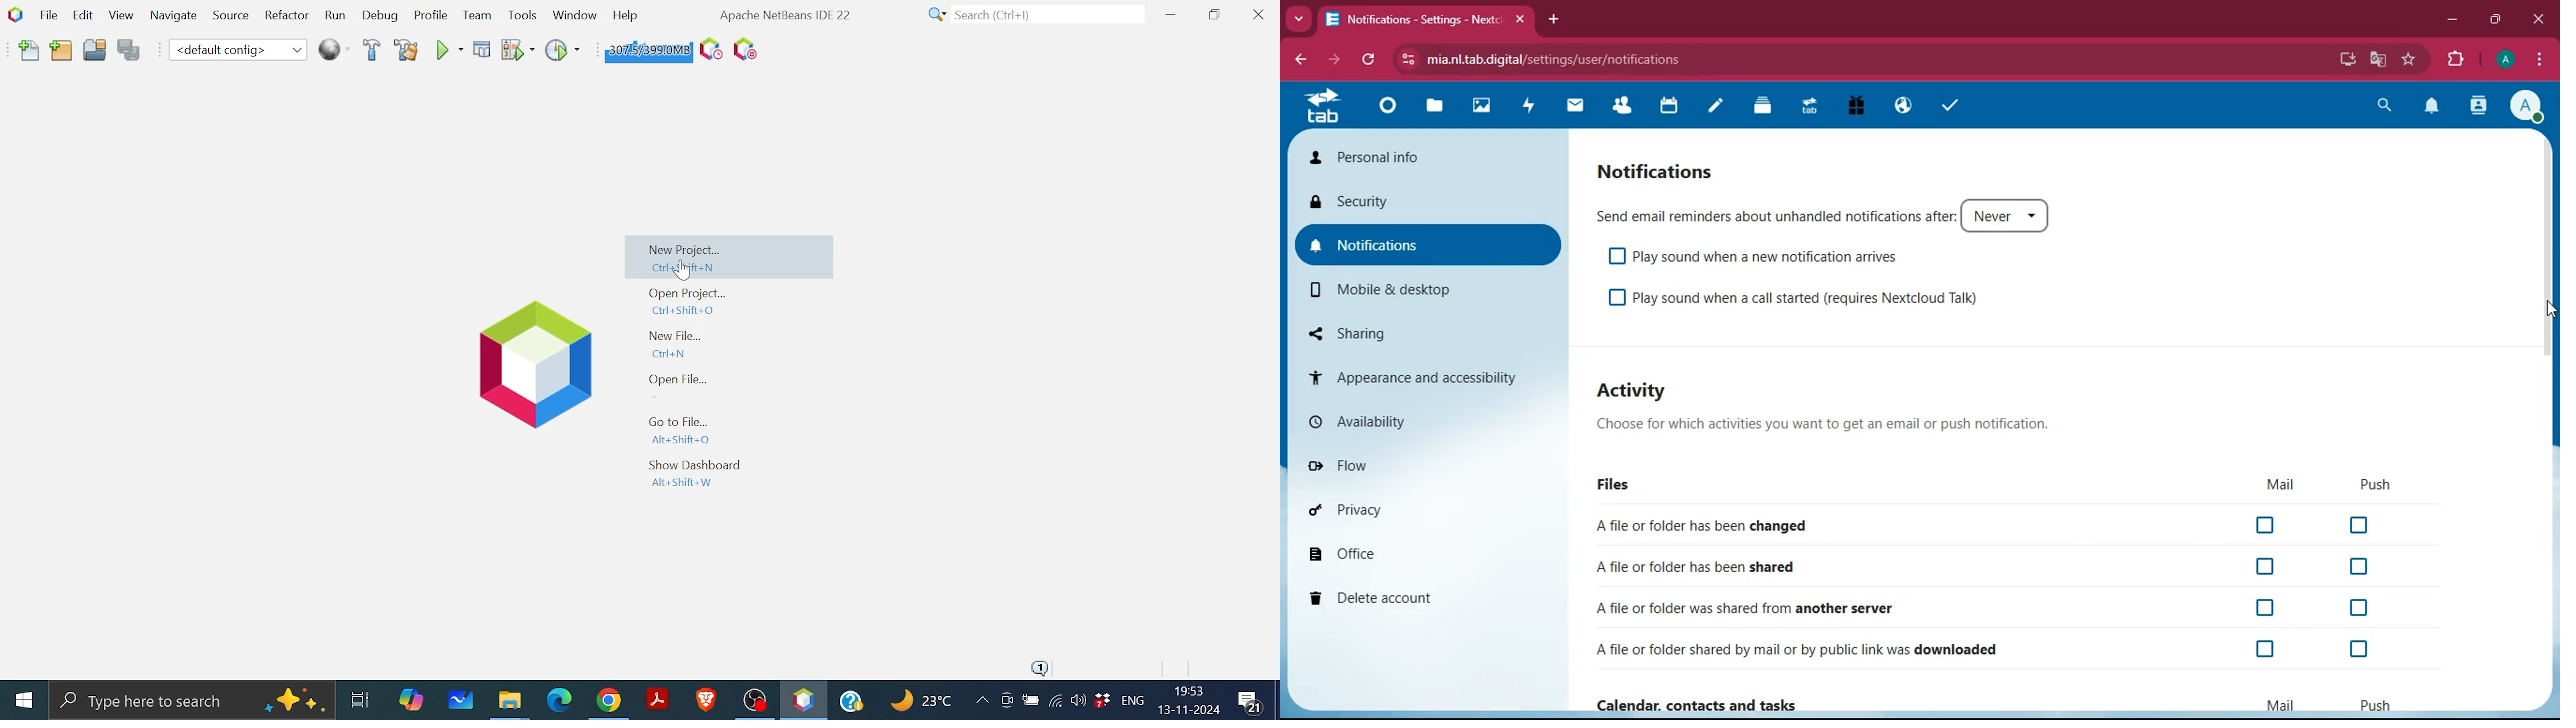 This screenshot has height=728, width=2576. I want to click on play sound when a new notification arrives, so click(1767, 257).